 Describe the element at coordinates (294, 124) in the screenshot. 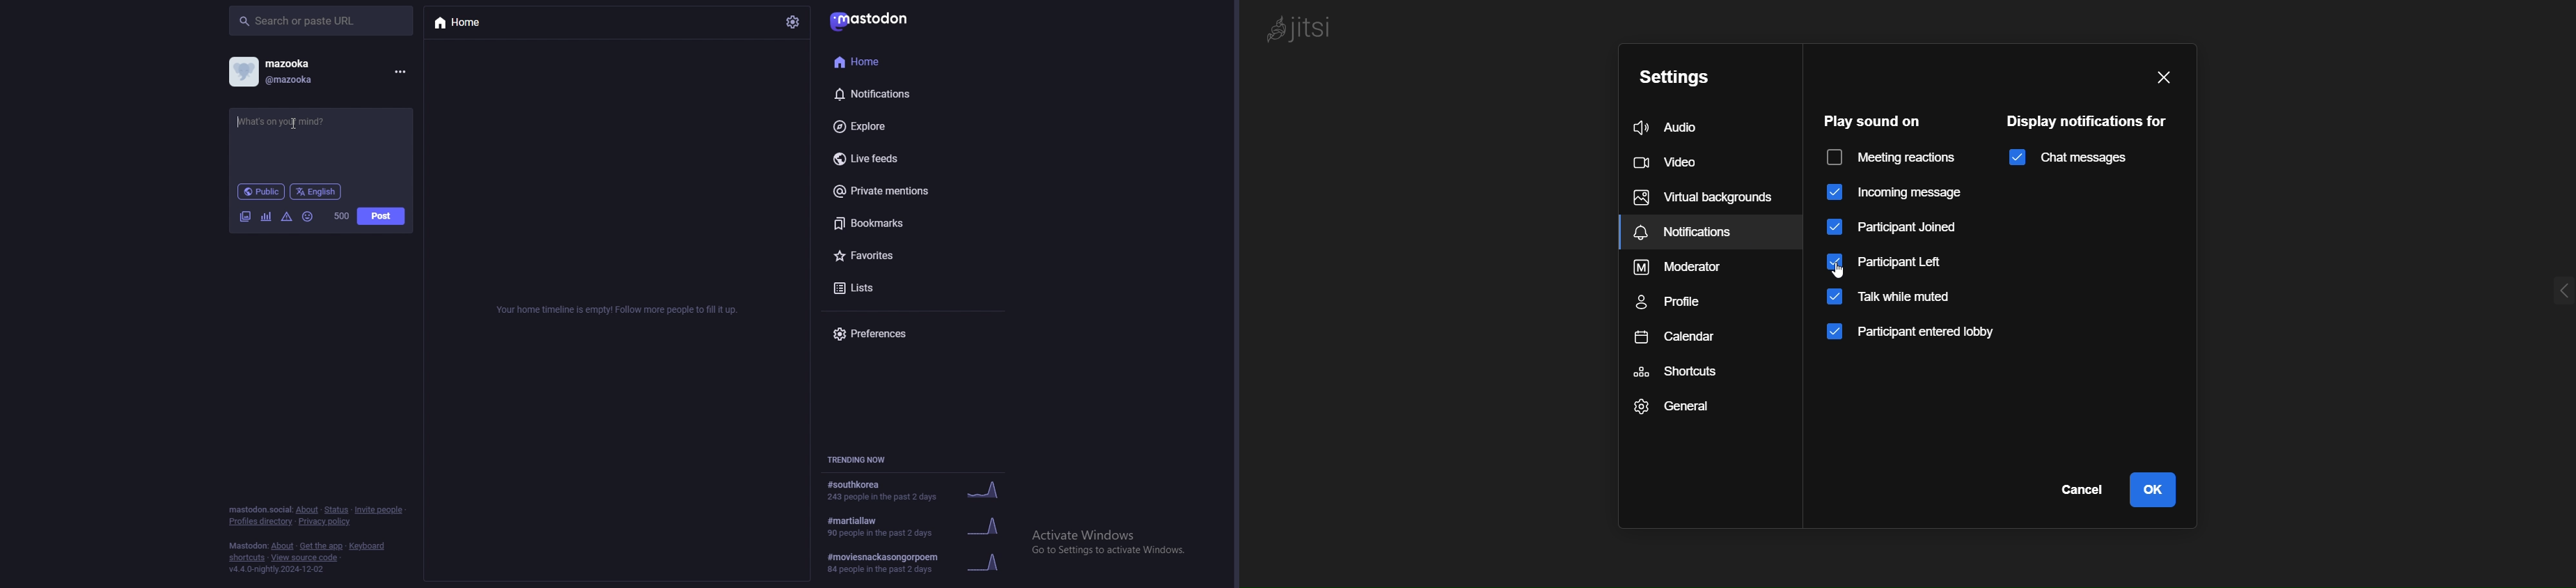

I see `Cursor` at that location.